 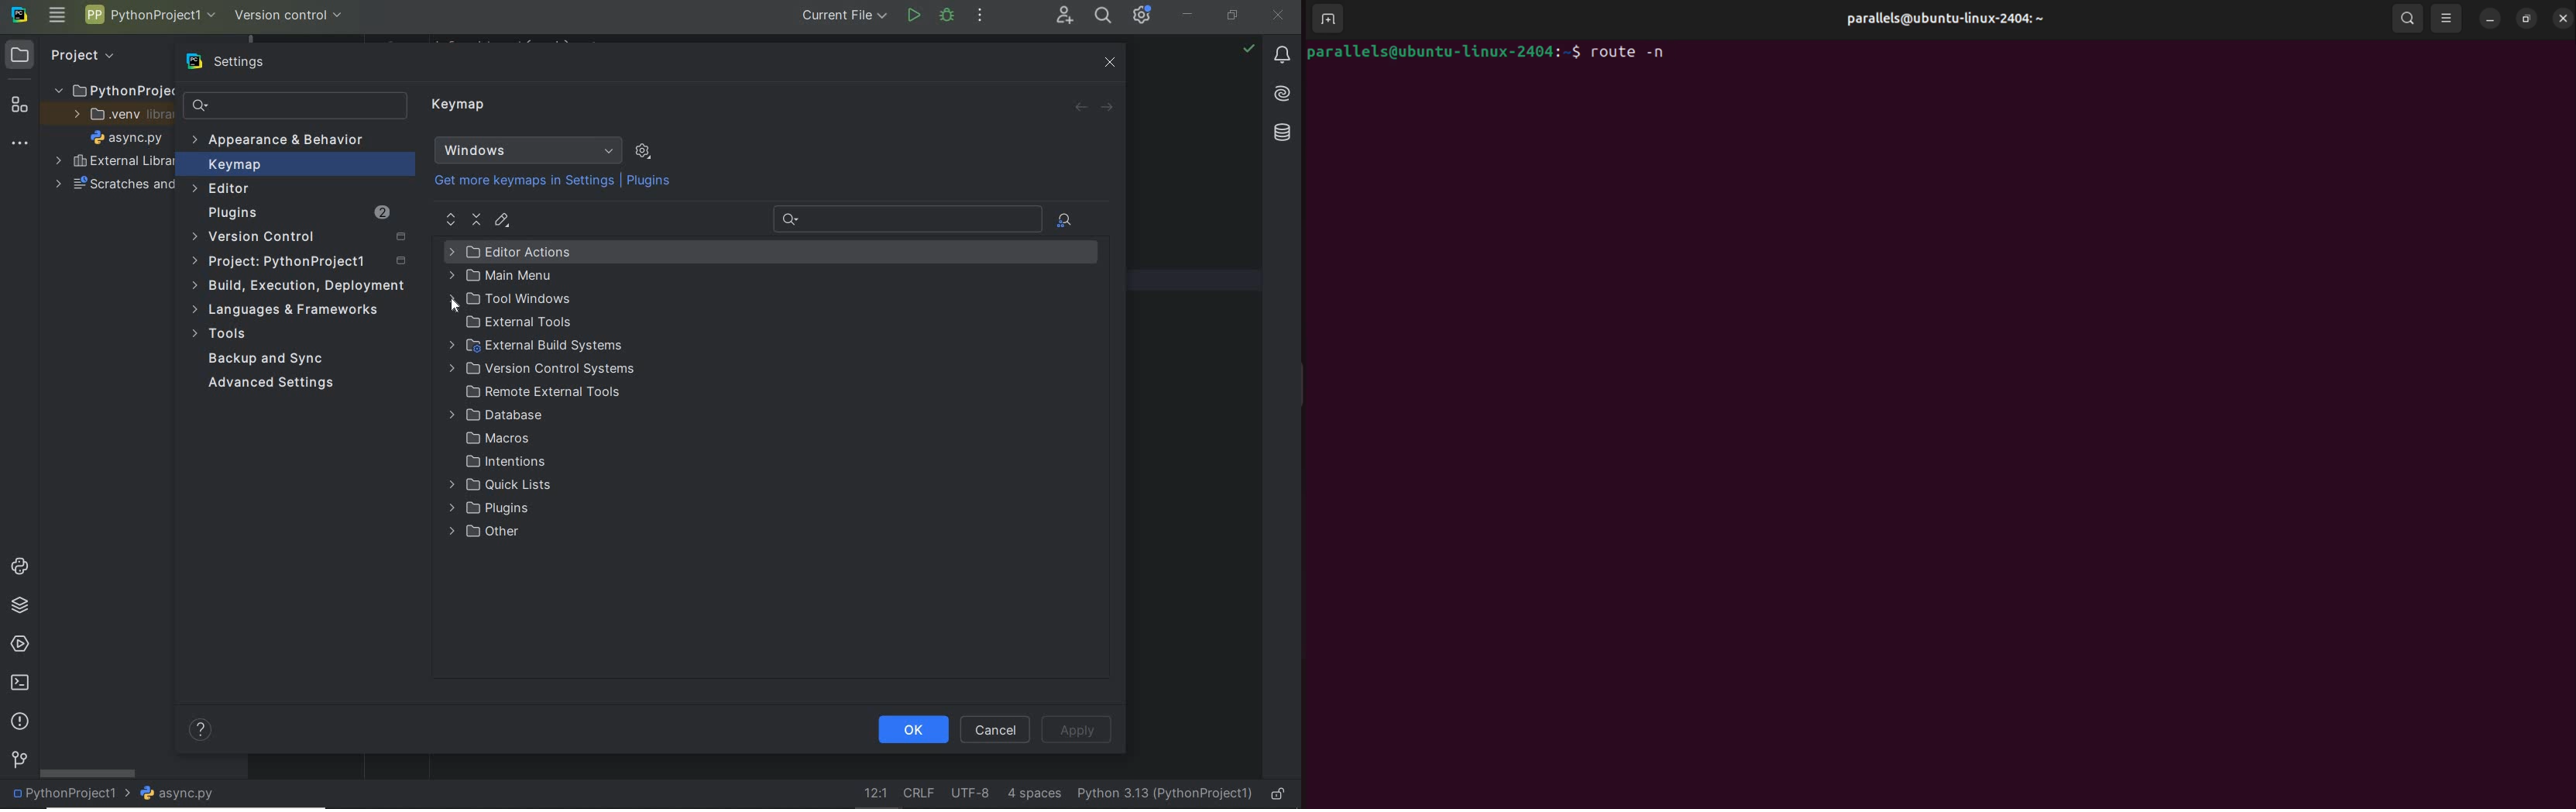 I want to click on Tools, so click(x=223, y=336).